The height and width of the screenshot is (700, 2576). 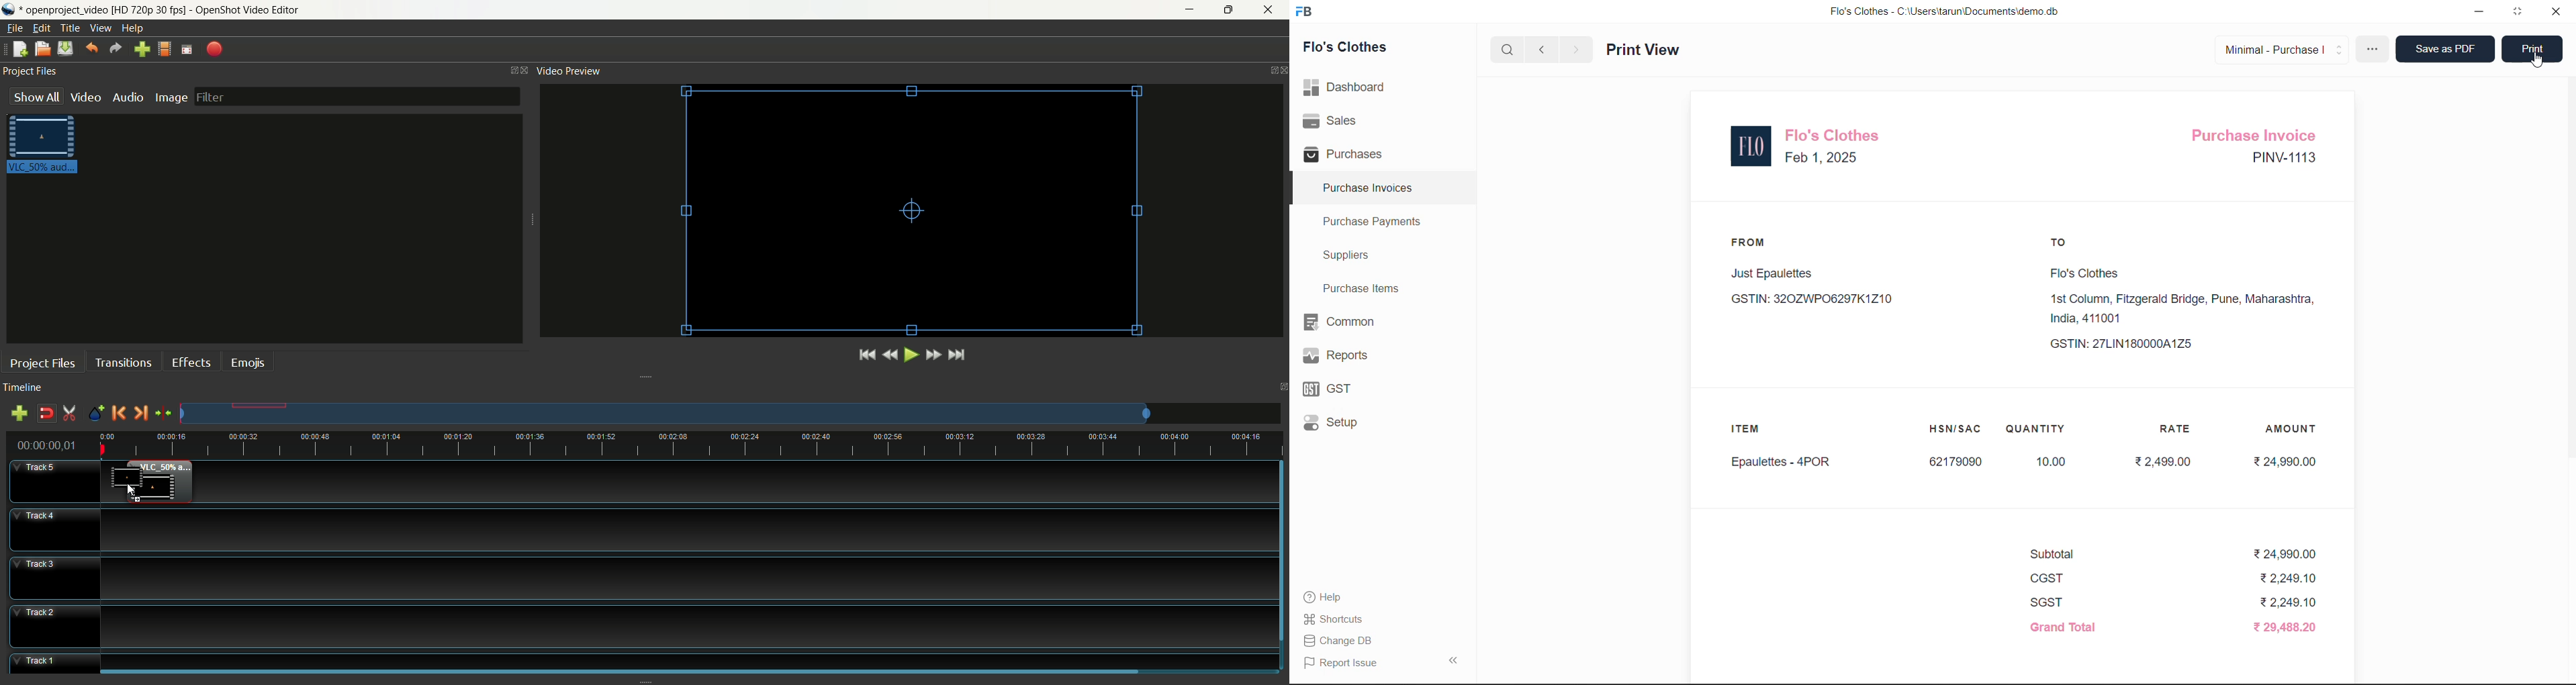 I want to click on  Print View, so click(x=1654, y=50).